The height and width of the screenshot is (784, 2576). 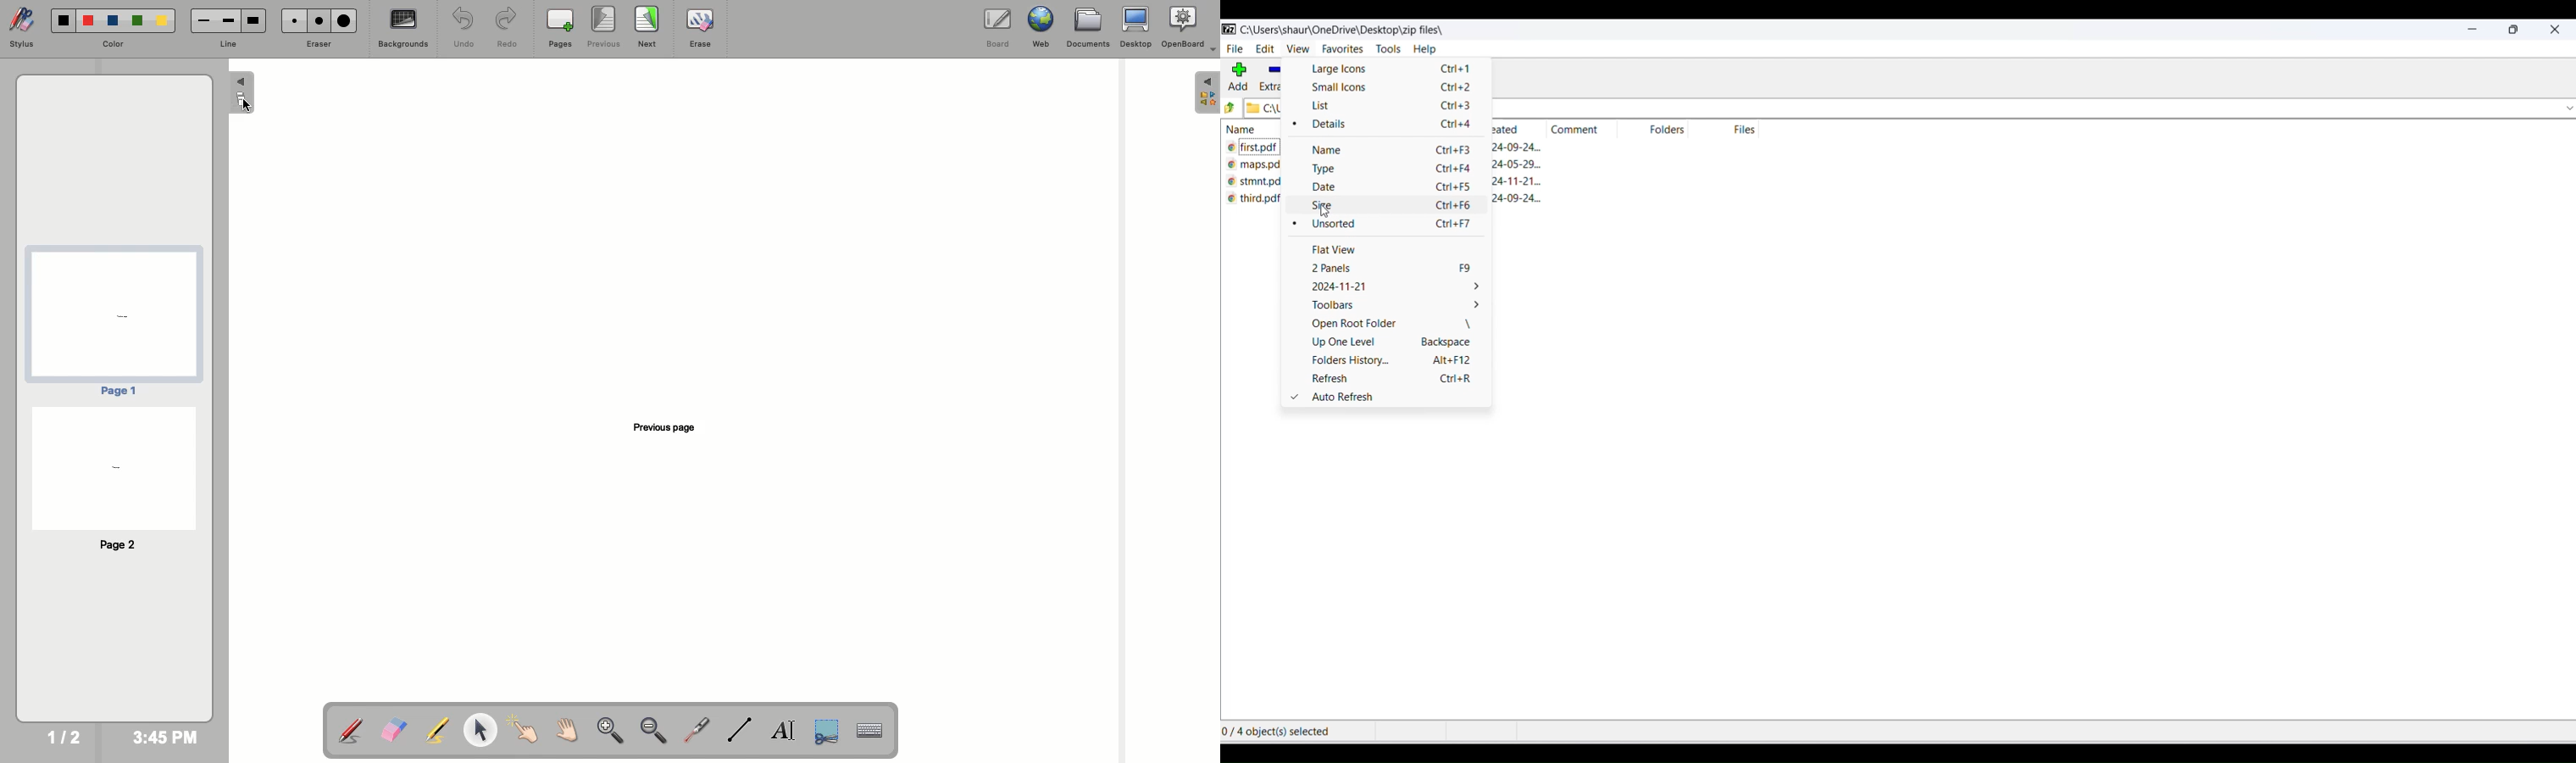 I want to click on Color, so click(x=113, y=45).